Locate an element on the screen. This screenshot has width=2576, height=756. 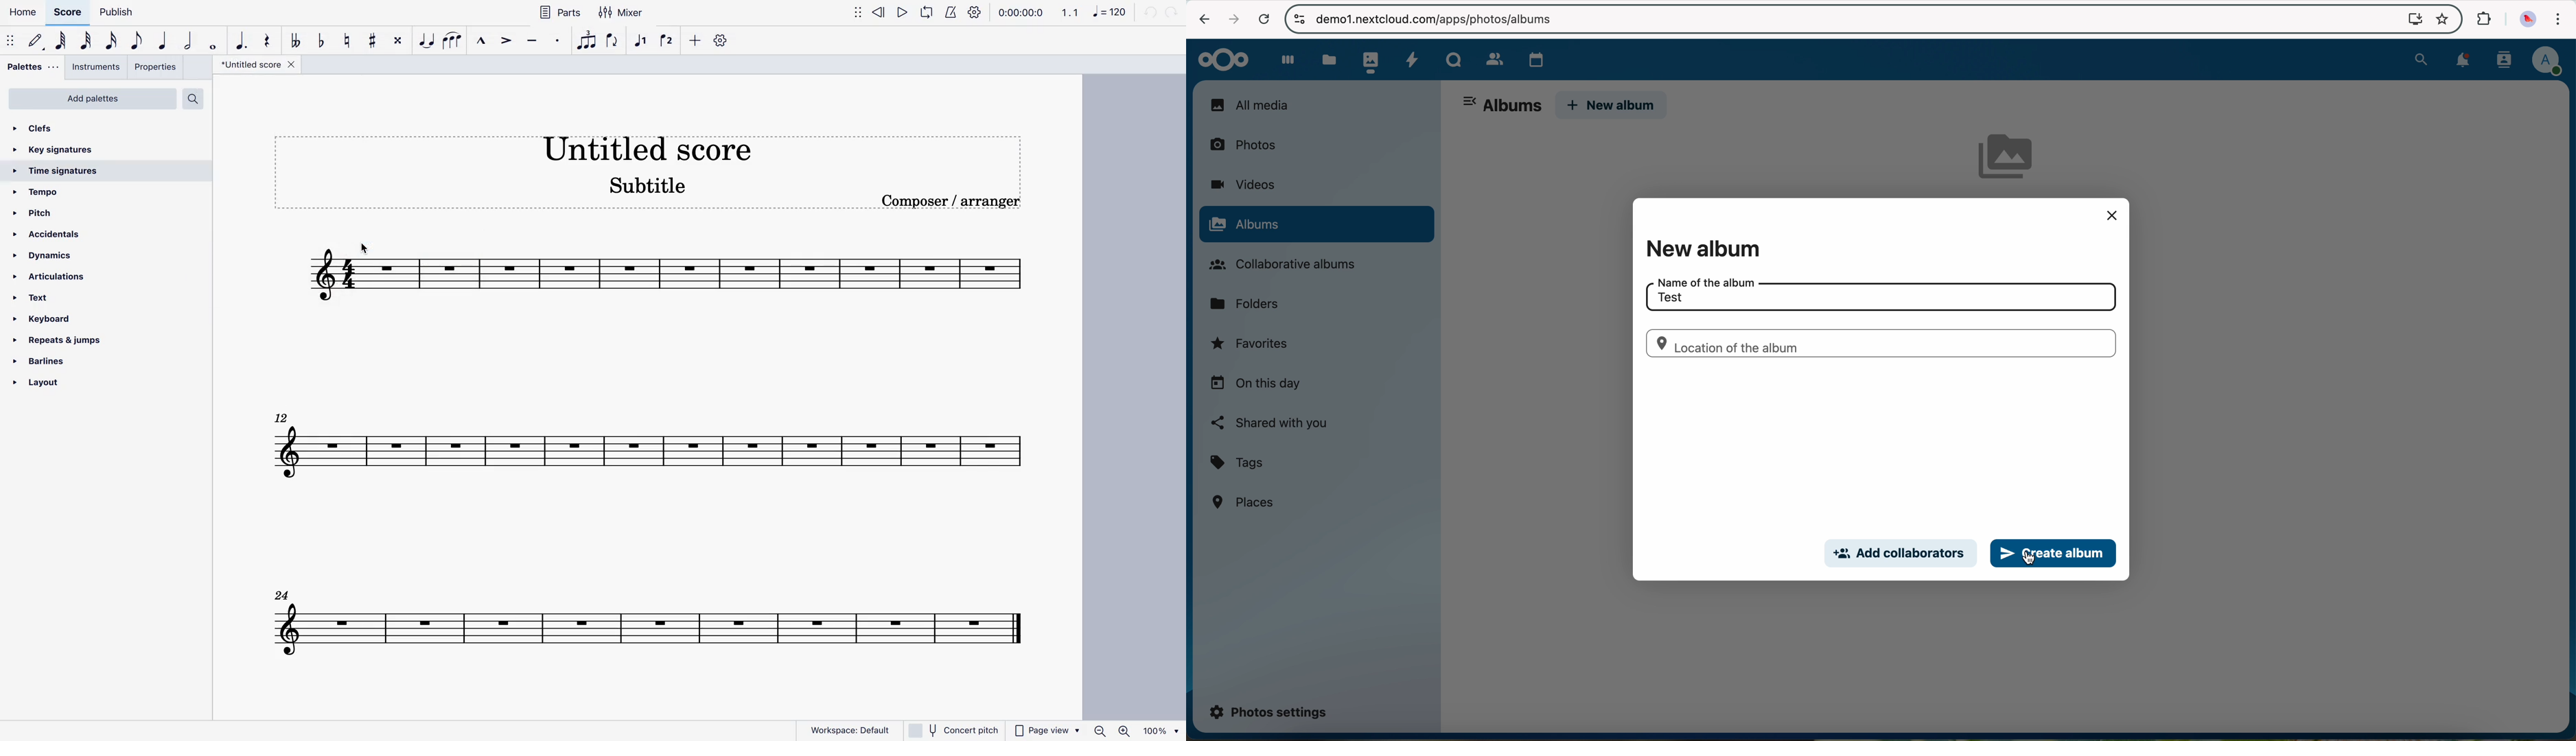
name of the album: test is located at coordinates (1671, 297).